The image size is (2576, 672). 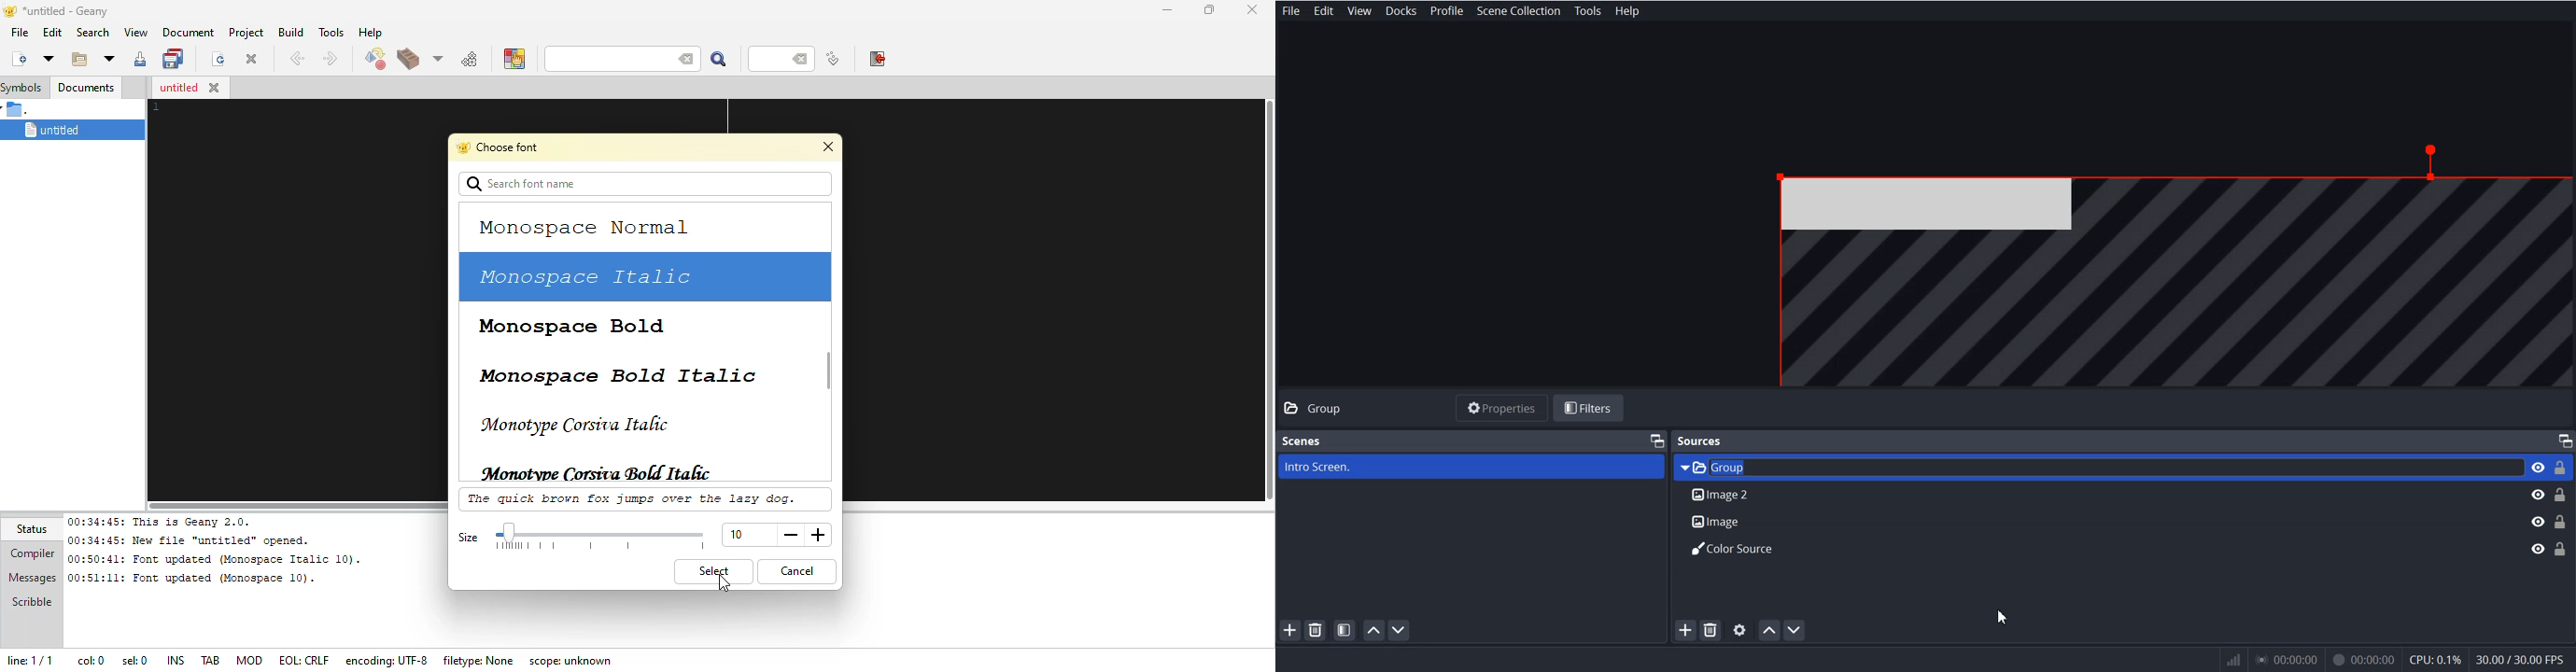 What do you see at coordinates (2525, 658) in the screenshot?
I see `30.007 30.00 EPs` at bounding box center [2525, 658].